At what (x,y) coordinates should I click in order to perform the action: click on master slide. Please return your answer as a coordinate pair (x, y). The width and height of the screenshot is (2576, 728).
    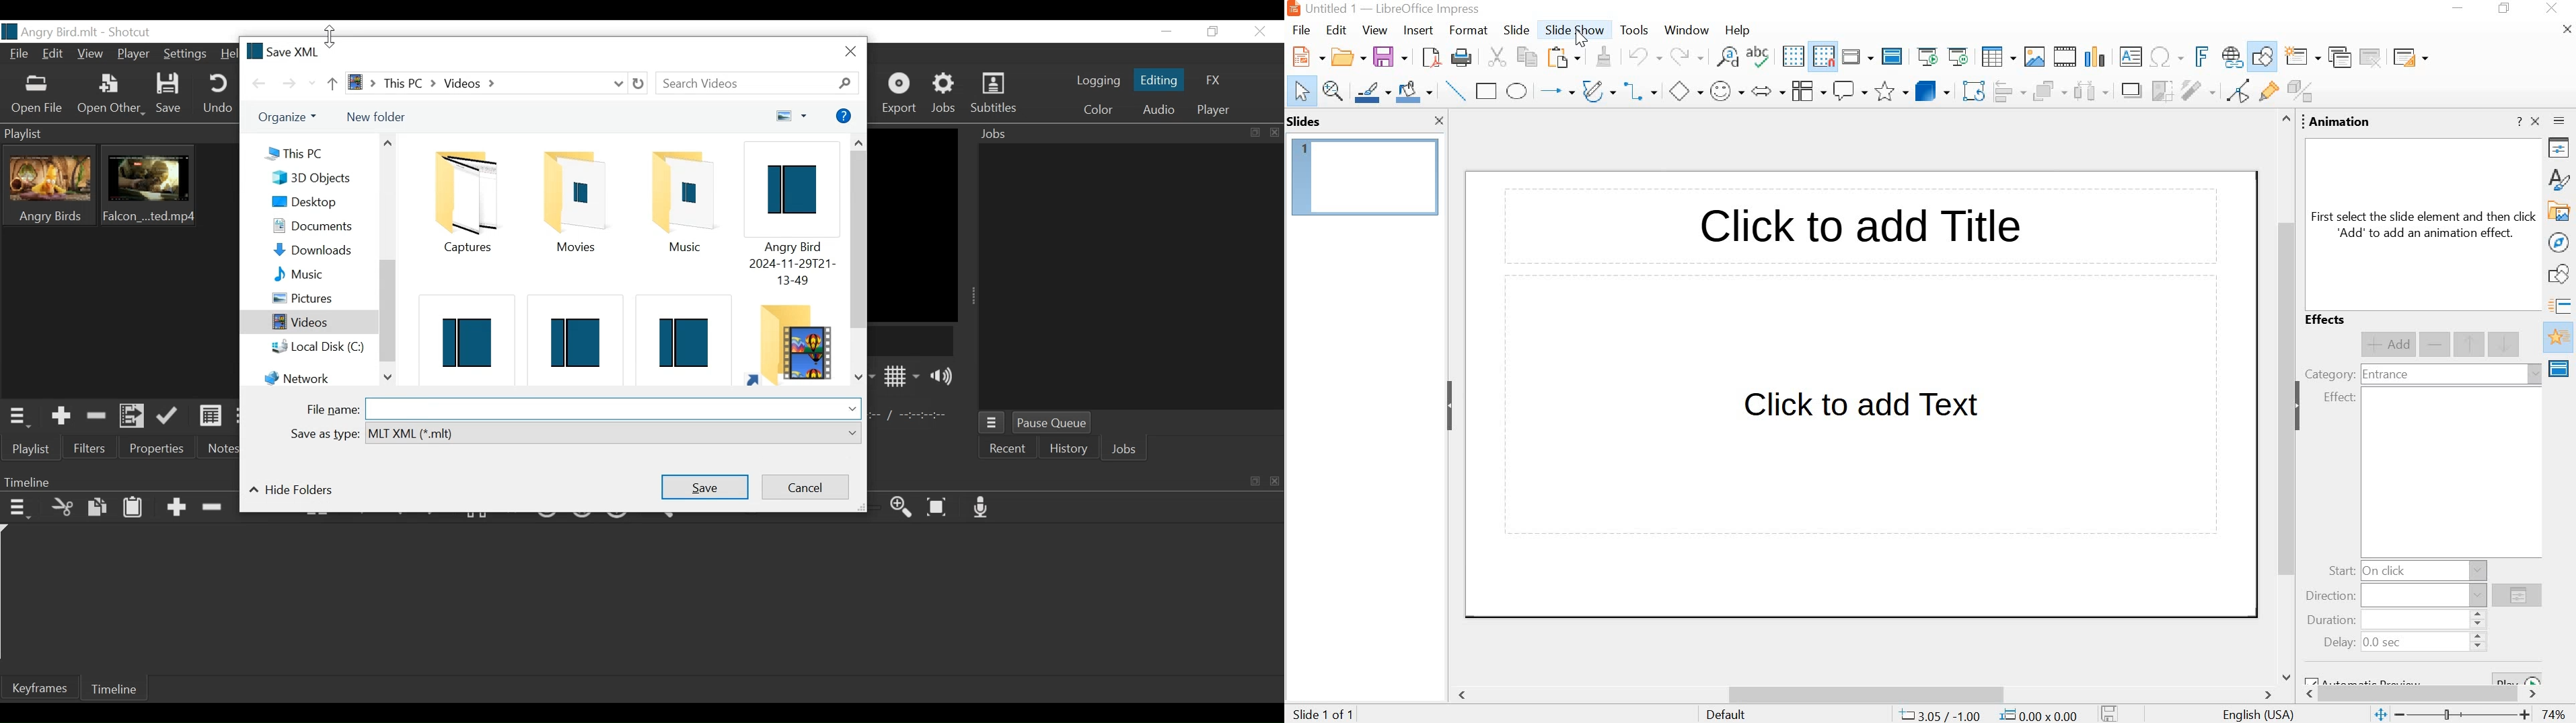
    Looking at the image, I should click on (1892, 57).